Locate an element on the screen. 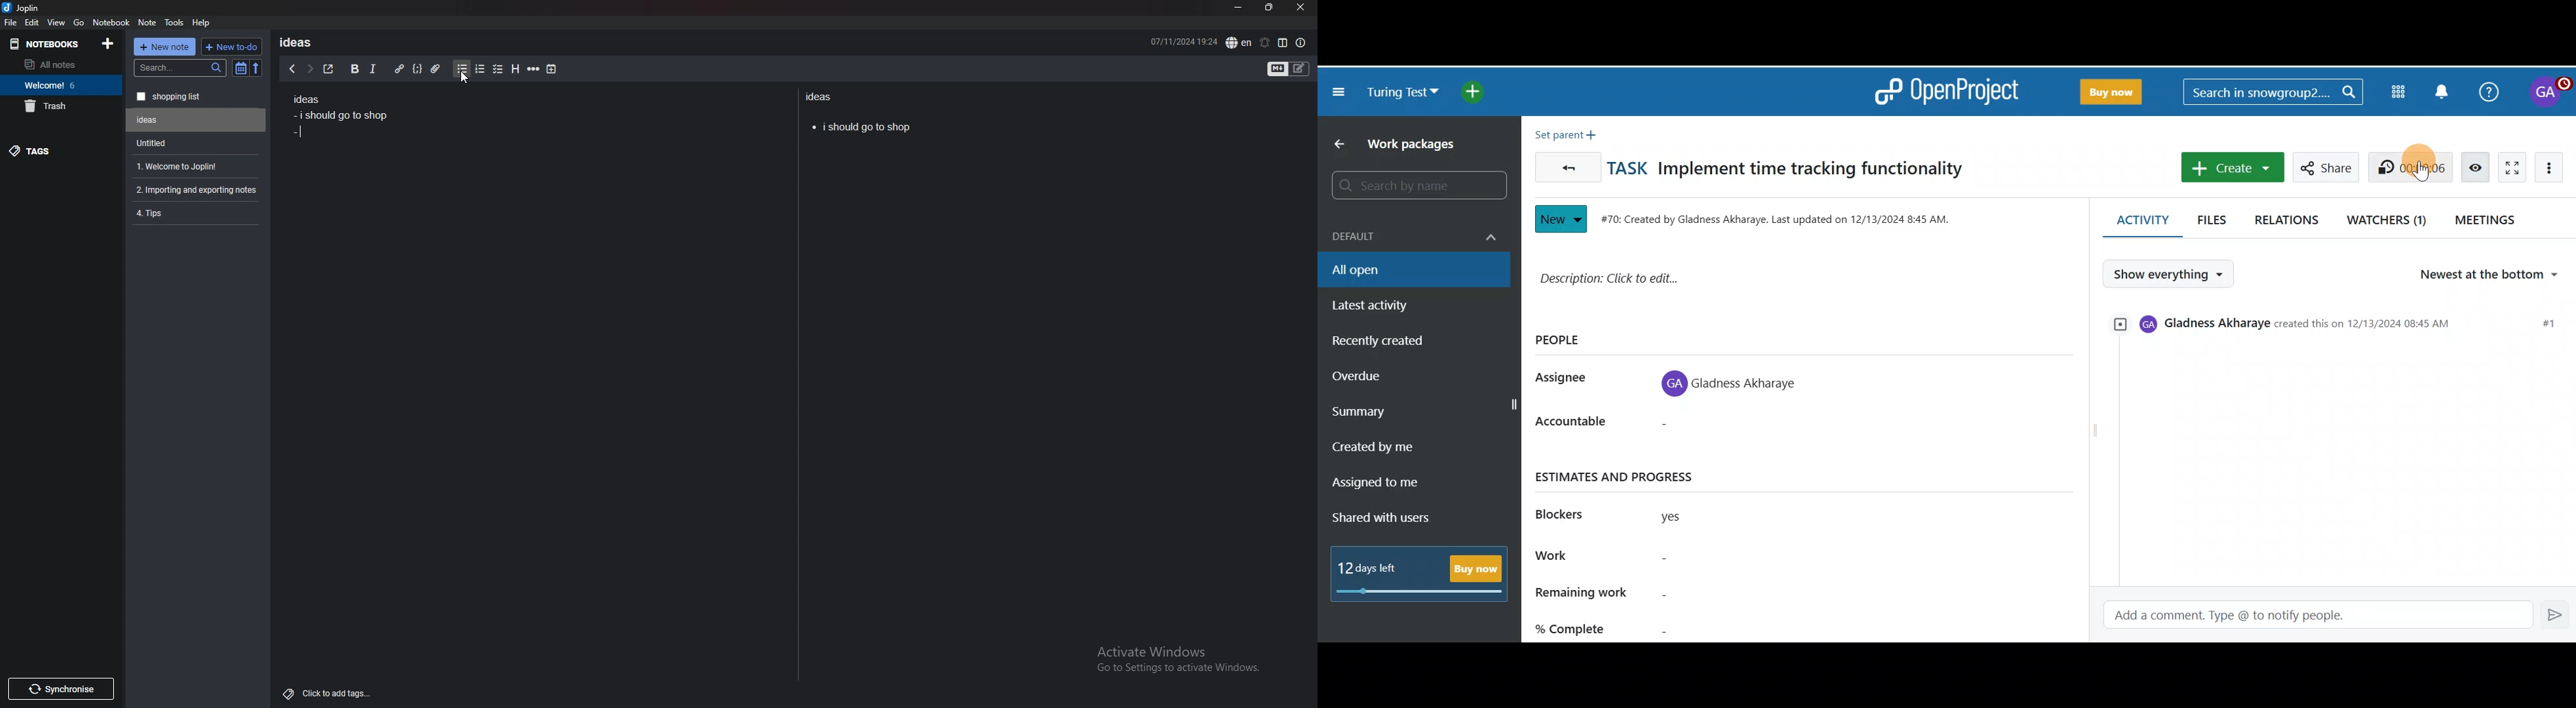  toggle editor layout is located at coordinates (1283, 43).